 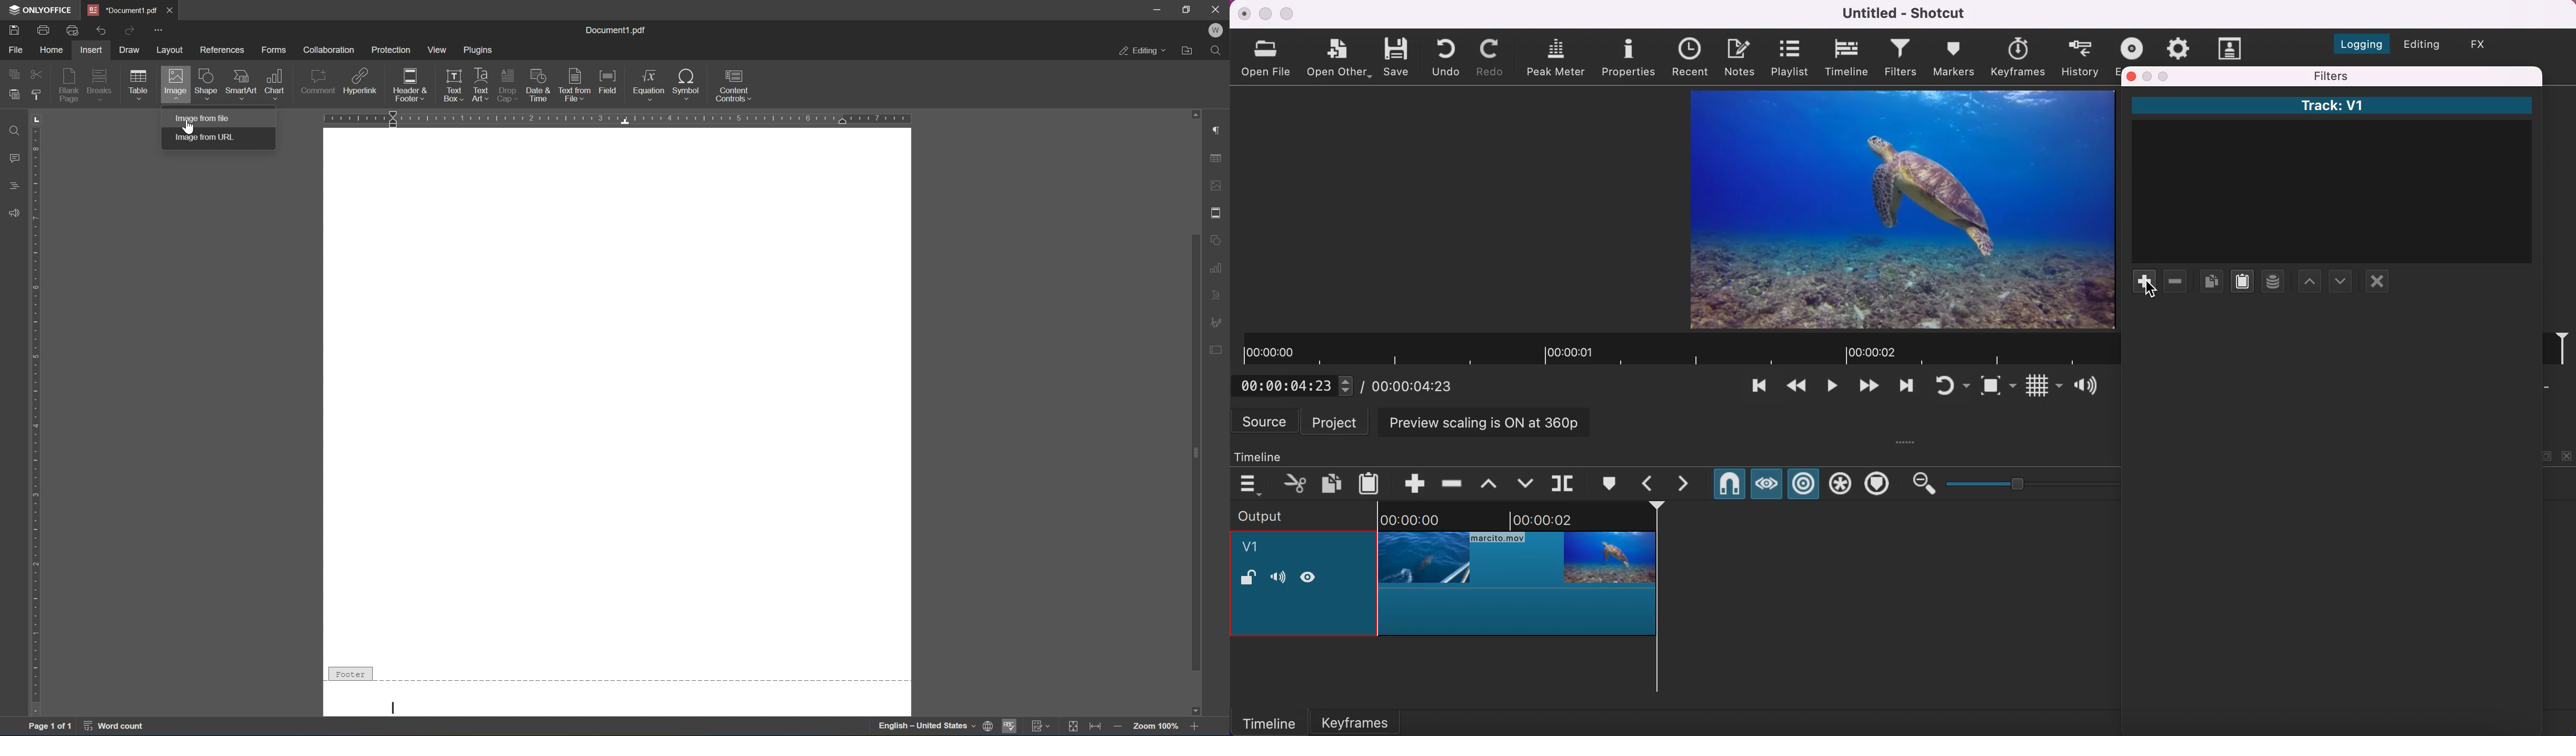 I want to click on open other, so click(x=1340, y=59).